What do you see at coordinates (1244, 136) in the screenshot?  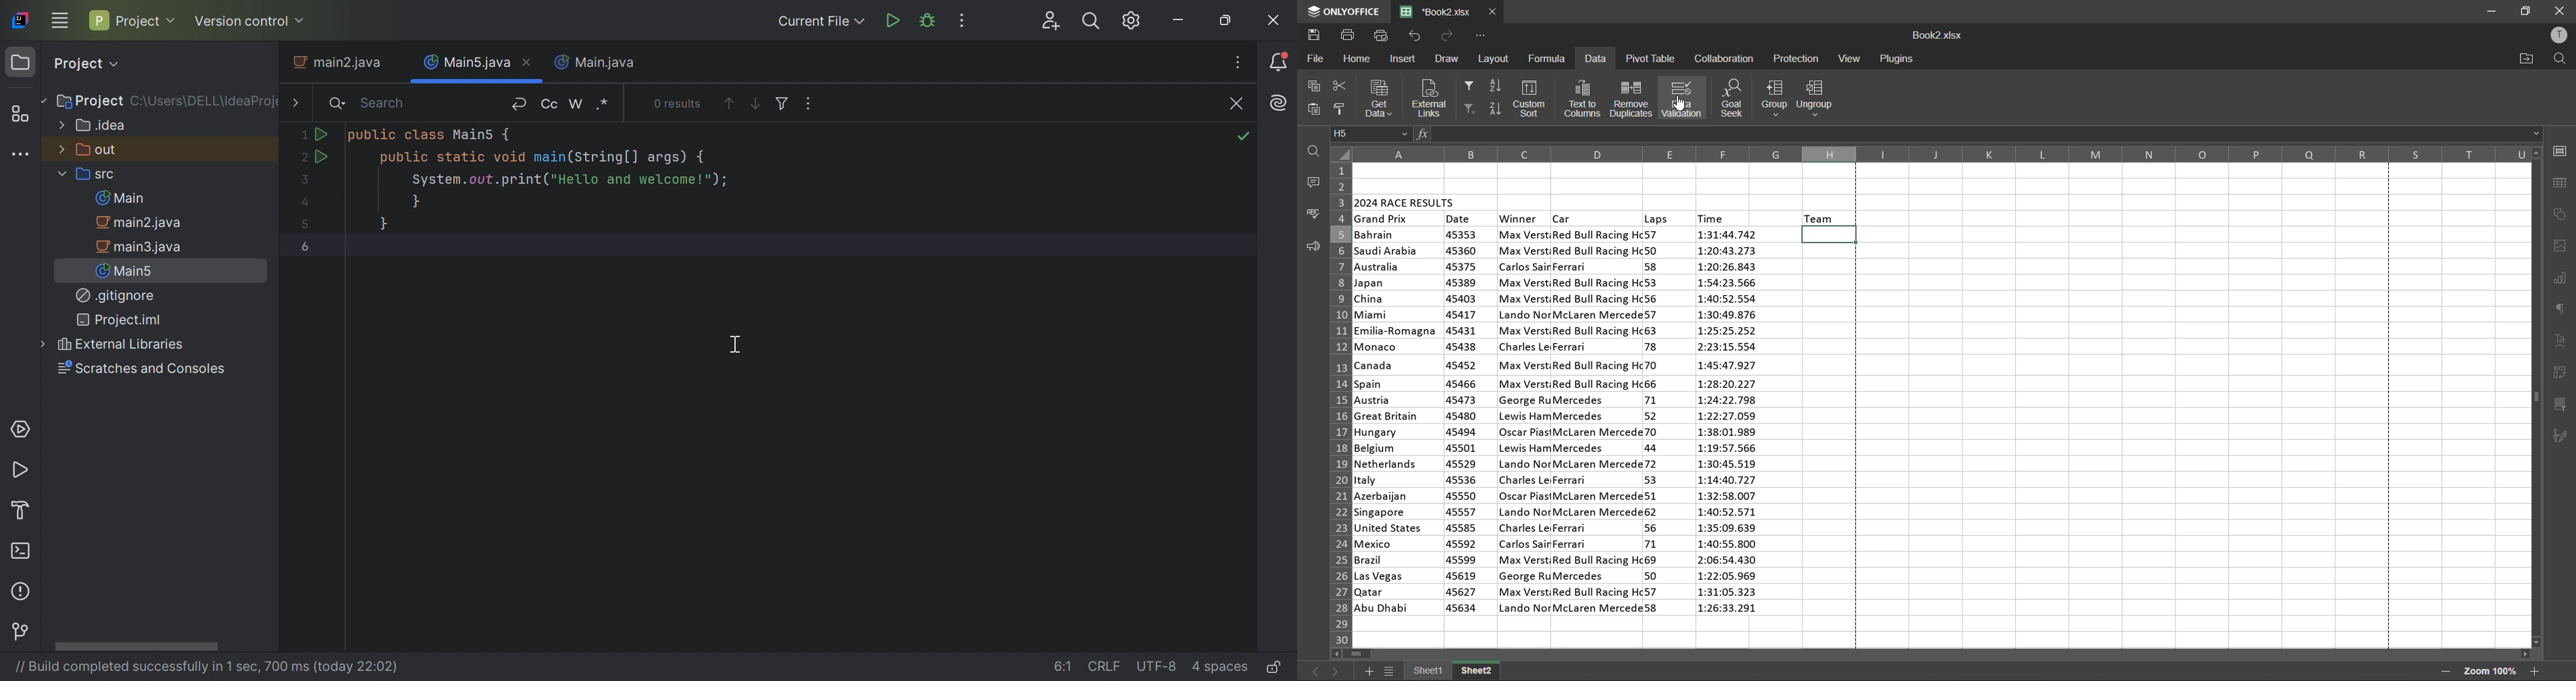 I see `no problems found` at bounding box center [1244, 136].